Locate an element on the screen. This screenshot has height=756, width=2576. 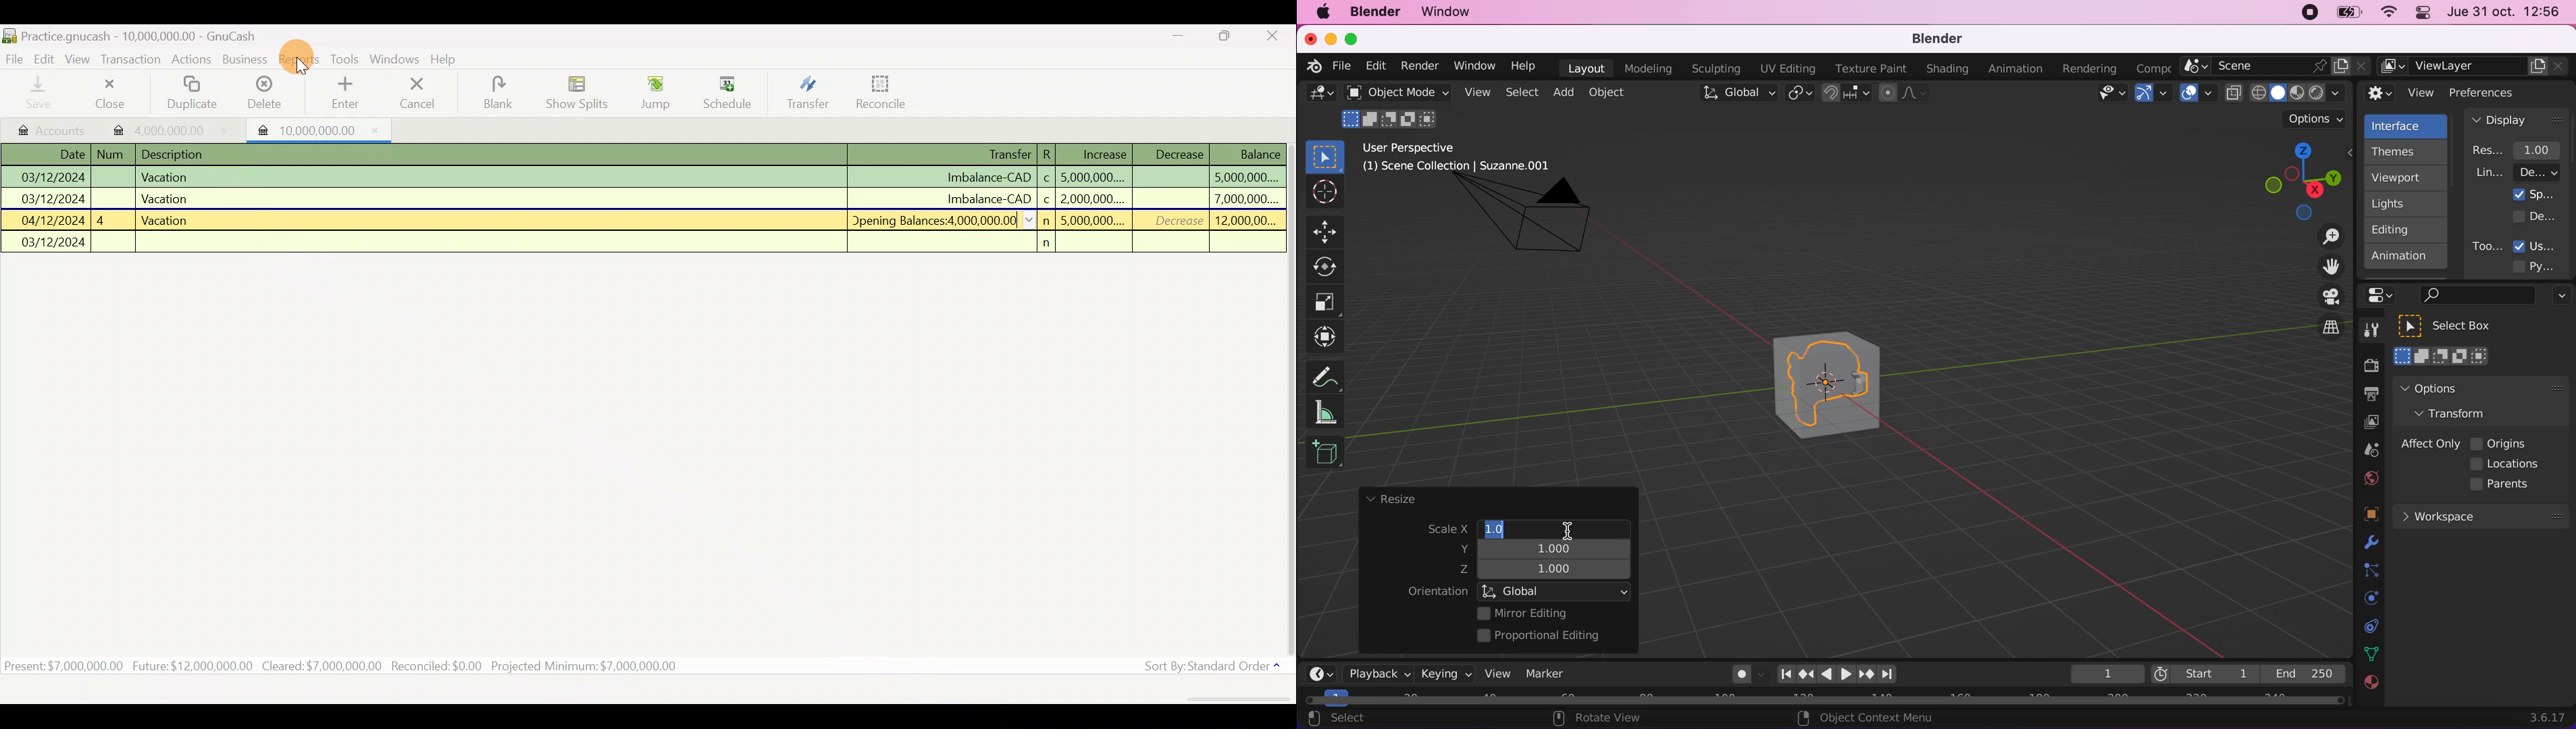
view object types is located at coordinates (2110, 96).